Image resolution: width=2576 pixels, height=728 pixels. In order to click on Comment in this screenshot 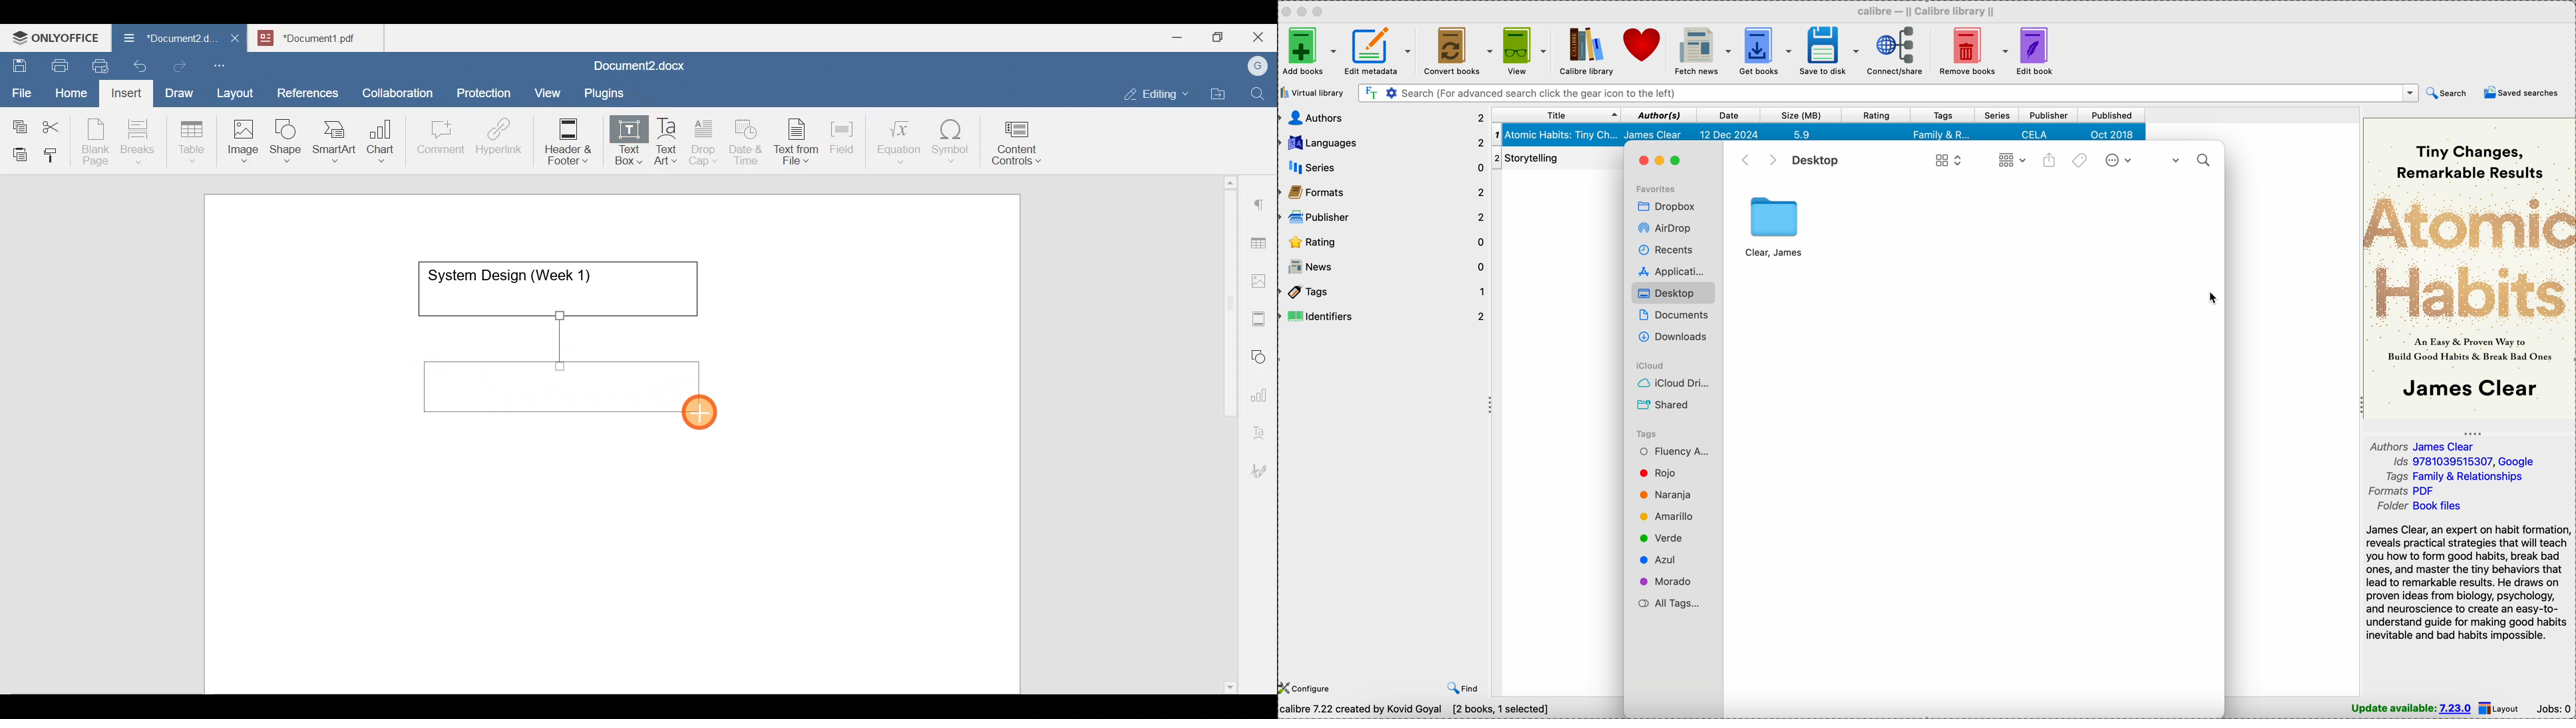, I will do `click(437, 140)`.